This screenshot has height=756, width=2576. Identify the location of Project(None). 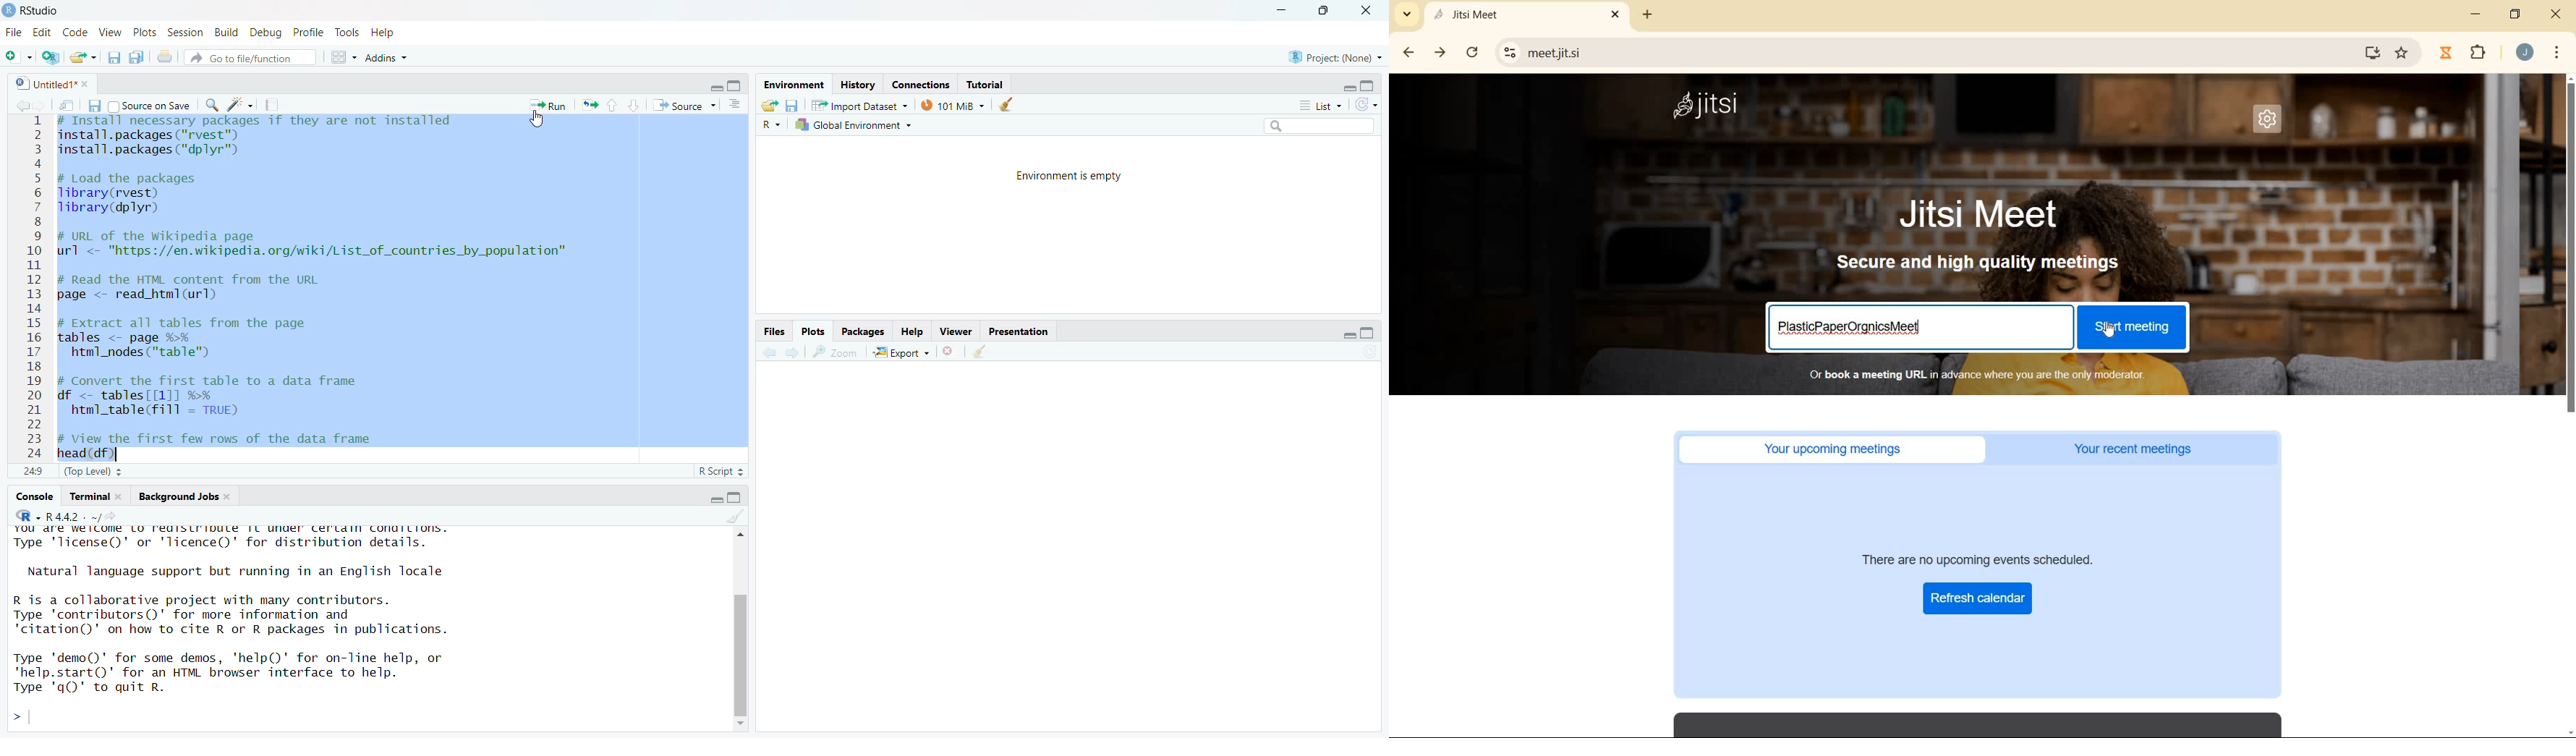
(1336, 58).